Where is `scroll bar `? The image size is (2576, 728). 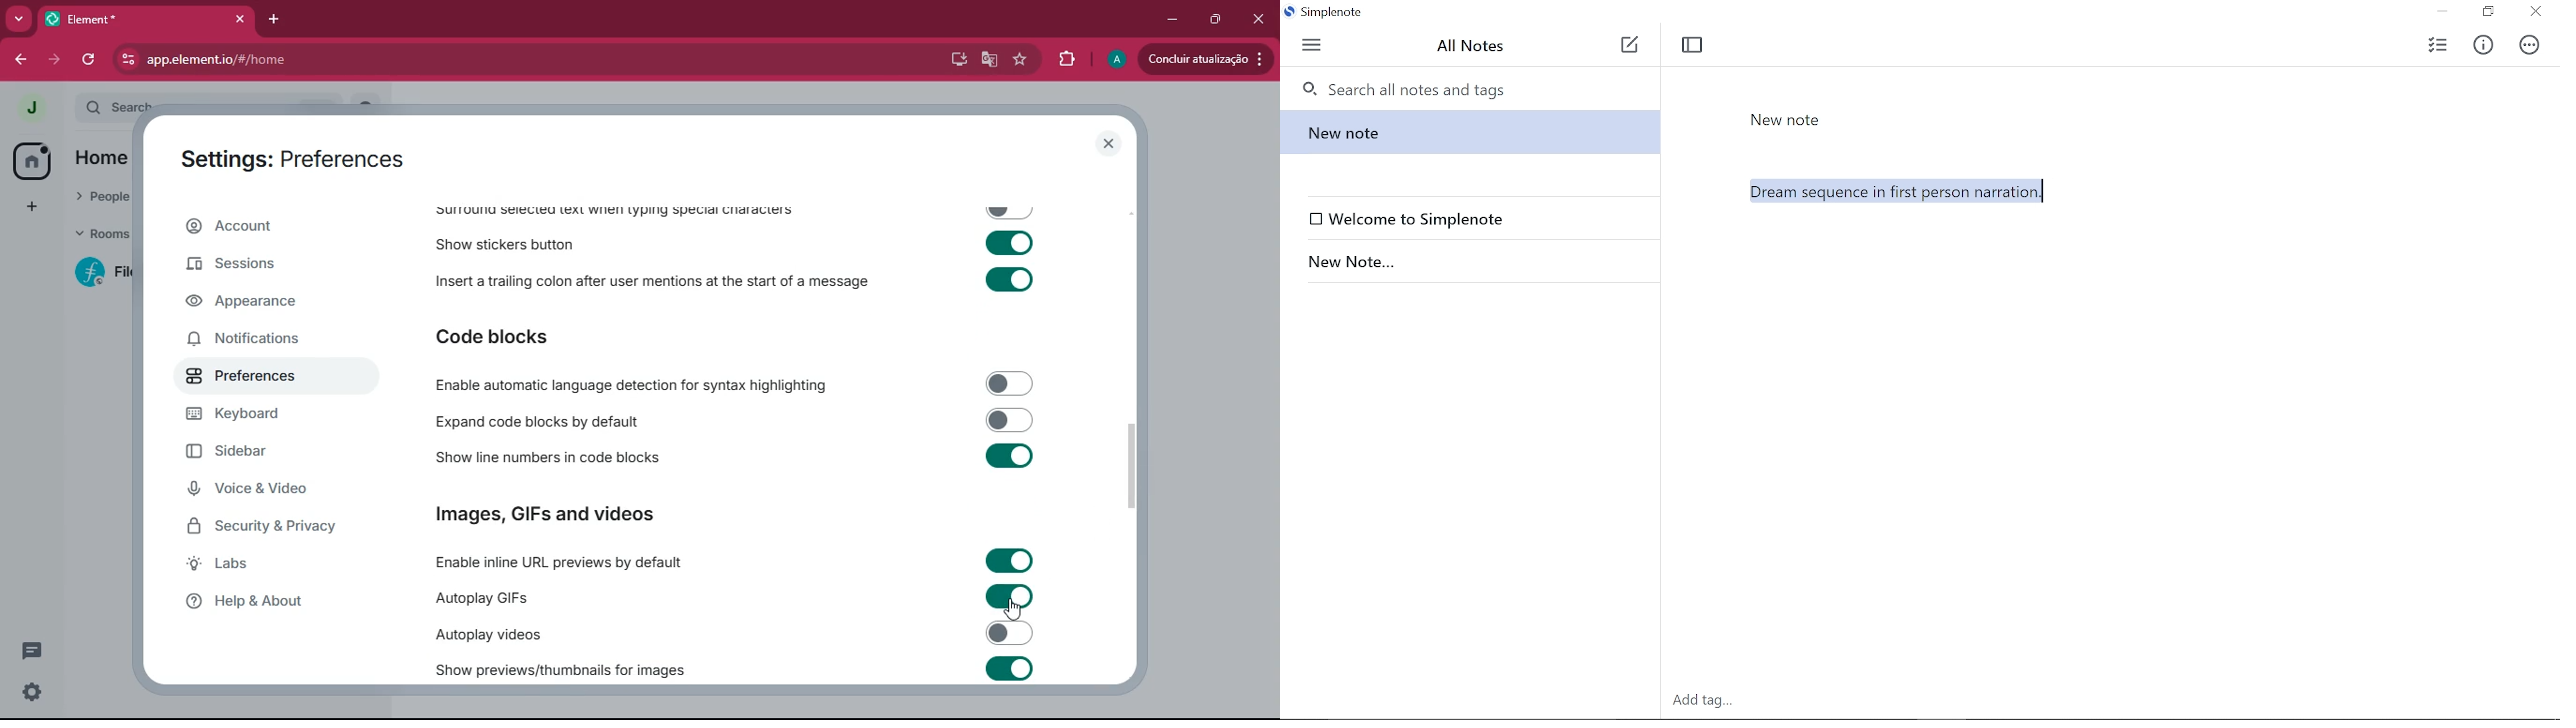
scroll bar  is located at coordinates (1137, 461).